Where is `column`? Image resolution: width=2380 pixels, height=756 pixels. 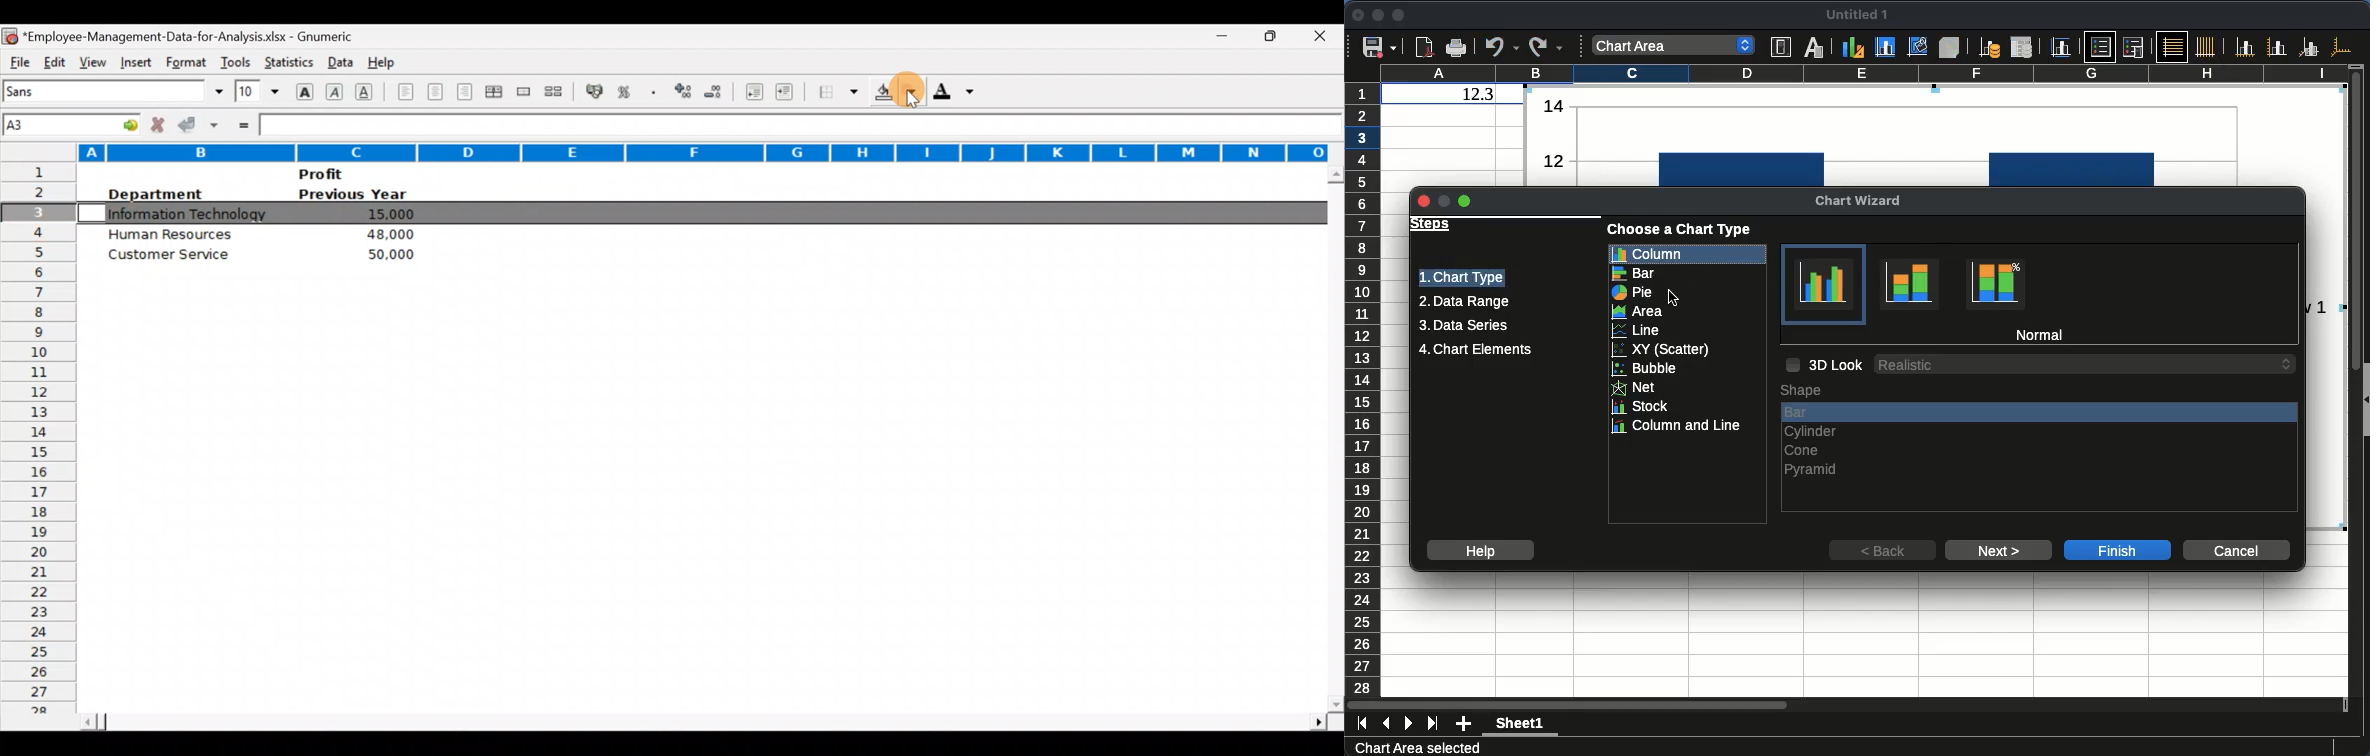 column is located at coordinates (1687, 254).